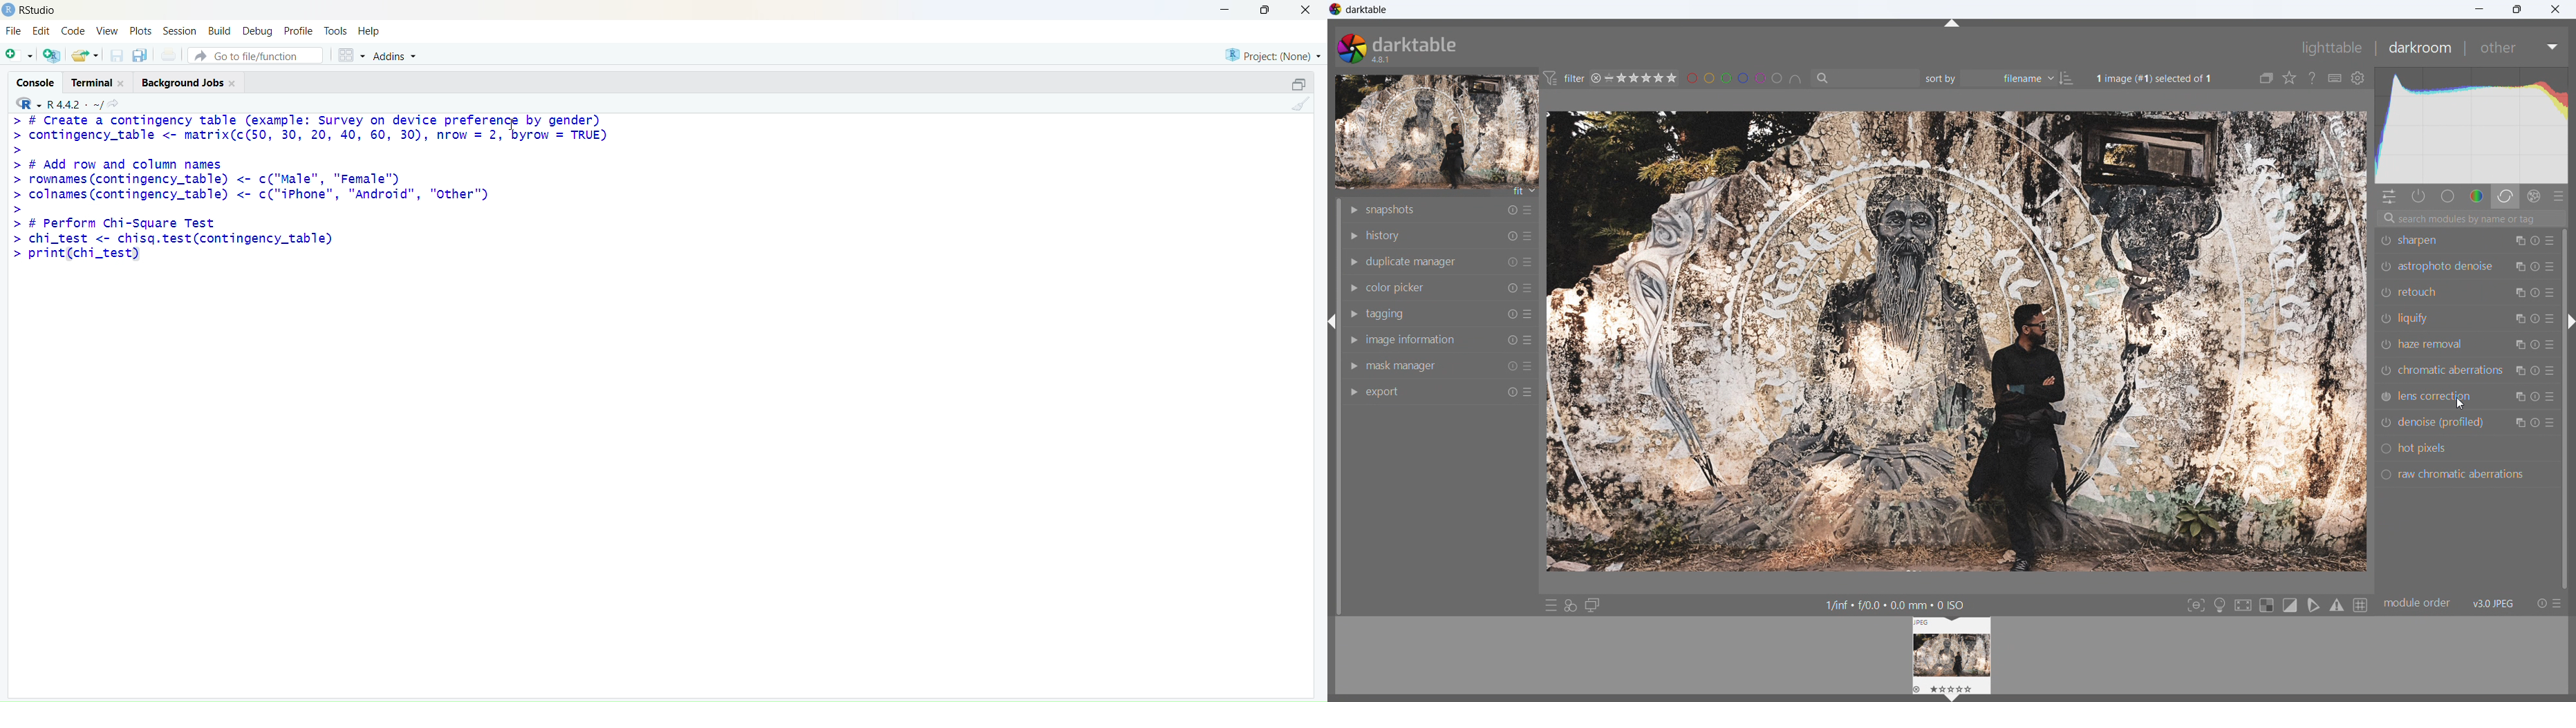 This screenshot has width=2576, height=728. I want to click on close, so click(1307, 10).